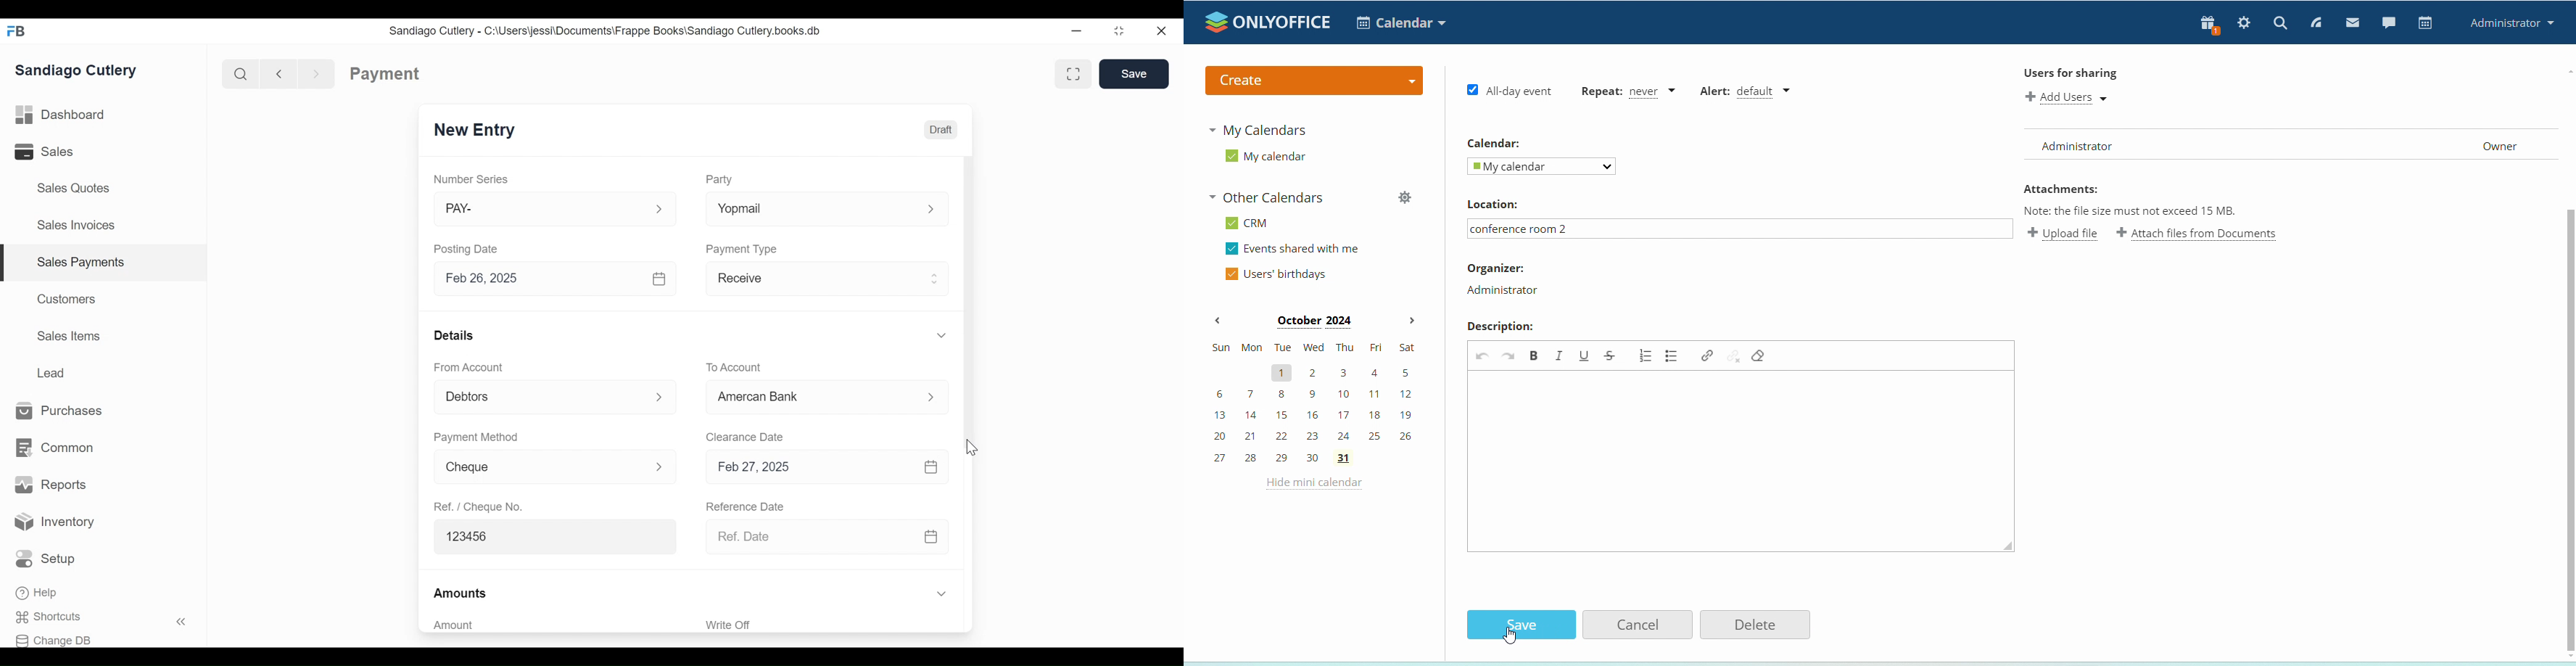 Image resolution: width=2576 pixels, height=672 pixels. What do you see at coordinates (56, 617) in the screenshot?
I see `Shortcuts` at bounding box center [56, 617].